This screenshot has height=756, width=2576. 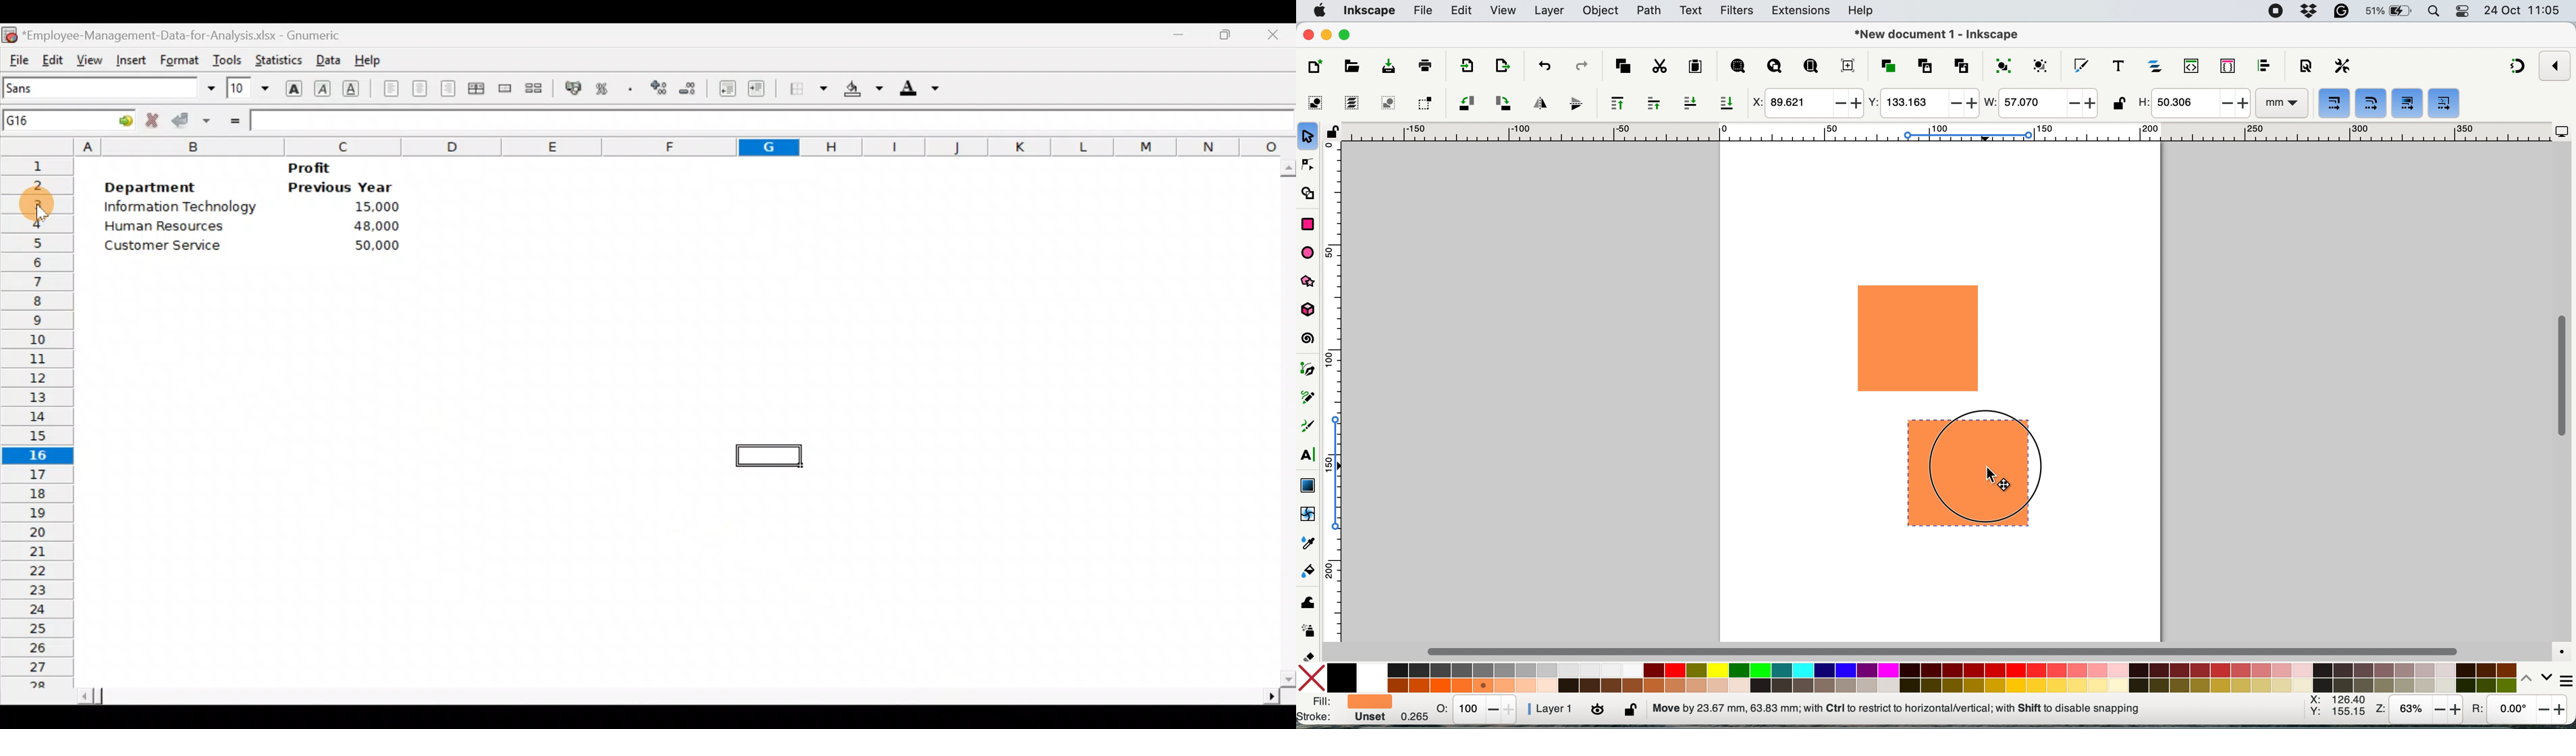 I want to click on group, so click(x=2002, y=64).